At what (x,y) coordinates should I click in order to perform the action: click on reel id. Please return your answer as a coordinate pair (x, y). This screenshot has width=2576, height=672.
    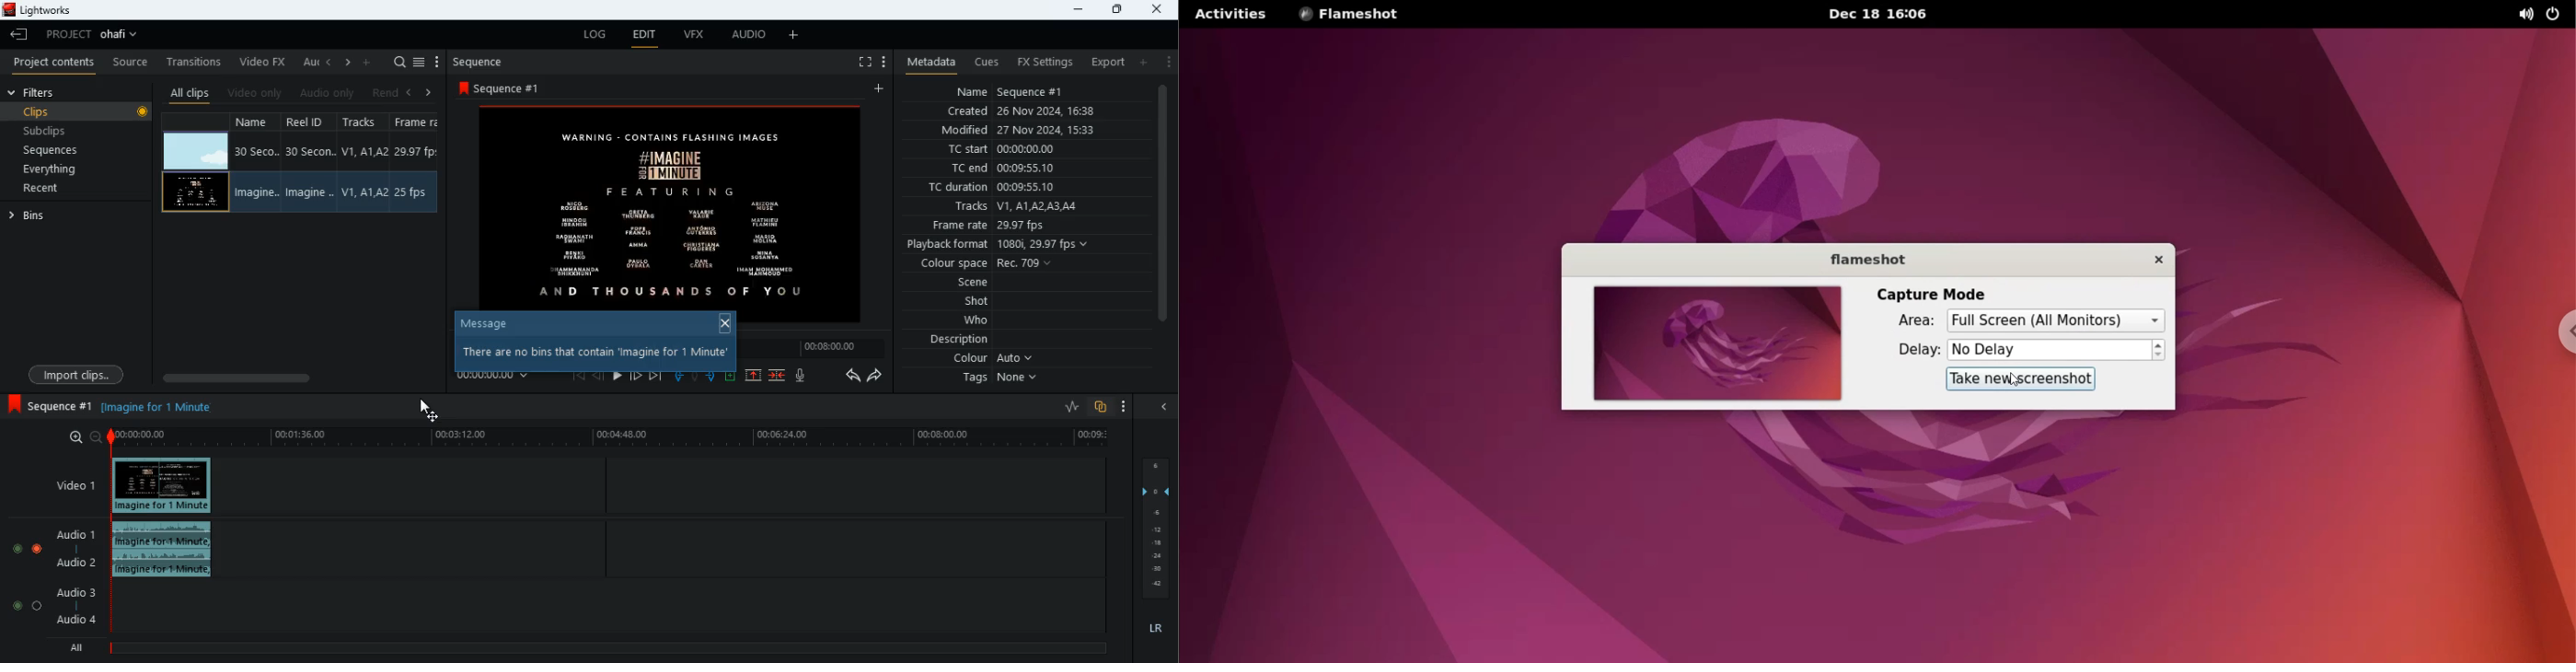
    Looking at the image, I should click on (307, 124).